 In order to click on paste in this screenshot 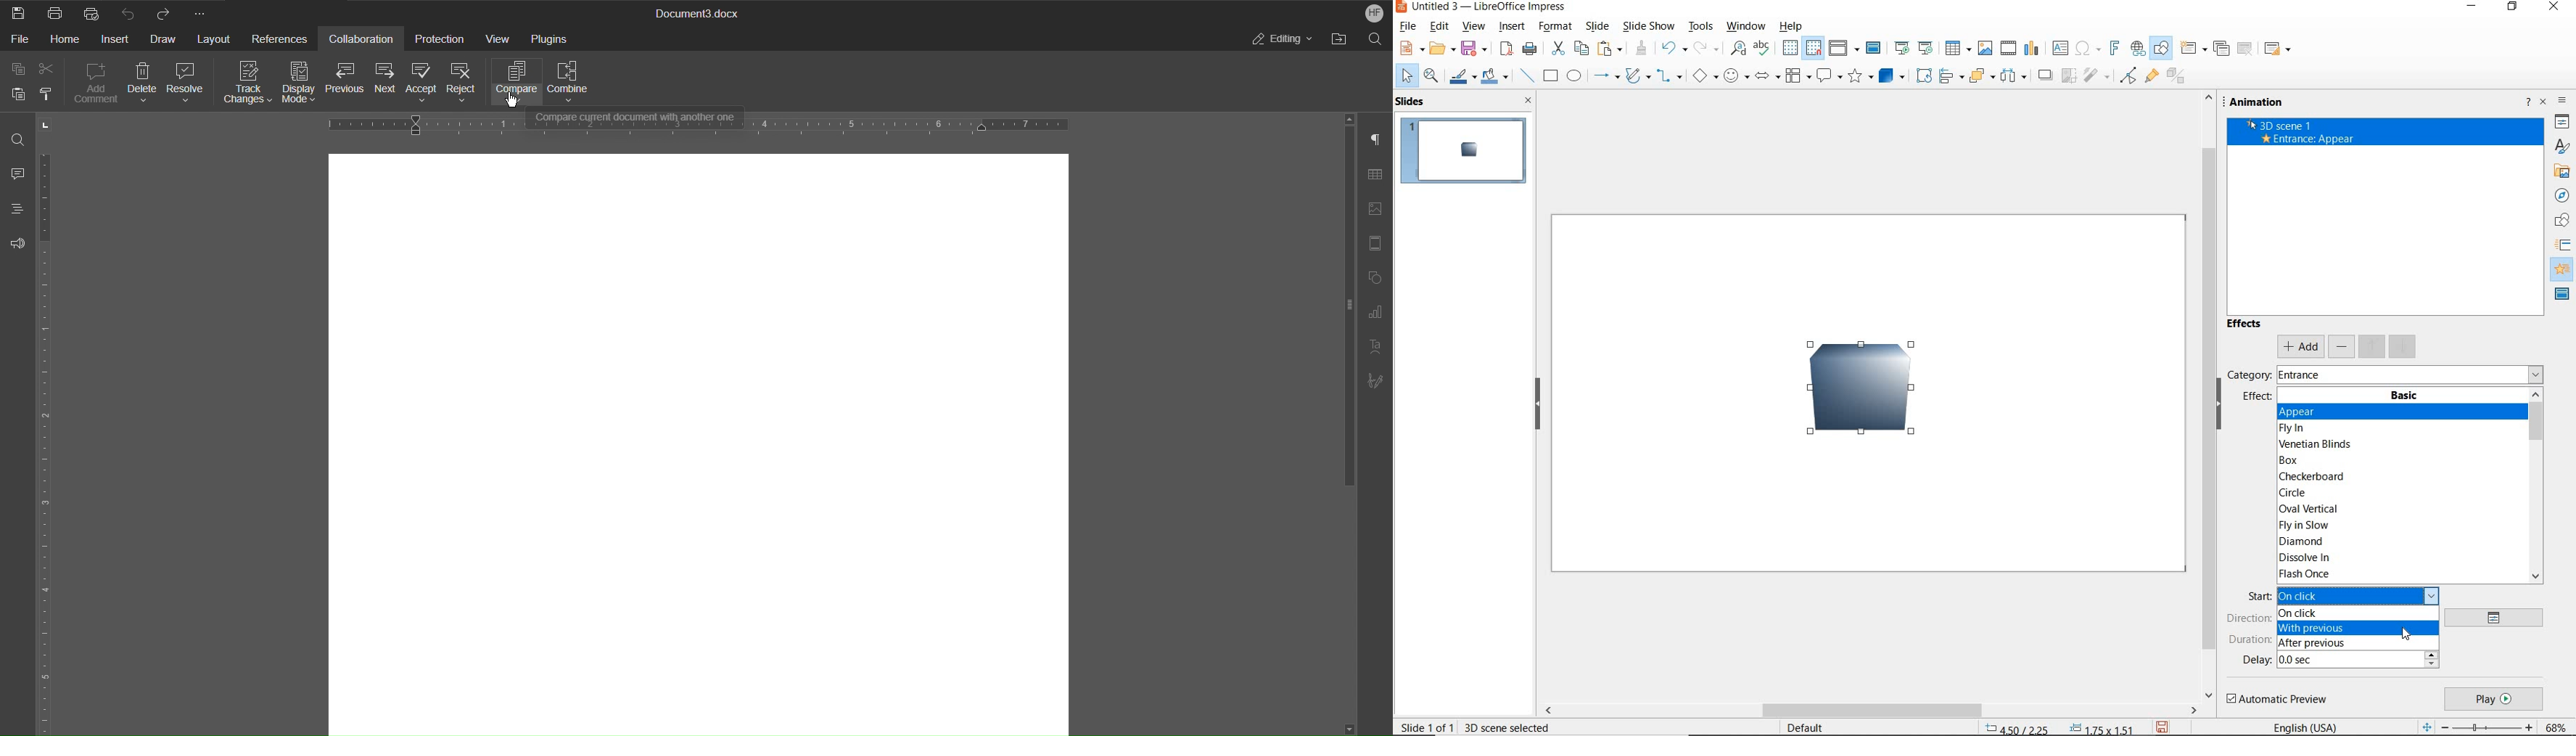, I will do `click(1611, 47)`.